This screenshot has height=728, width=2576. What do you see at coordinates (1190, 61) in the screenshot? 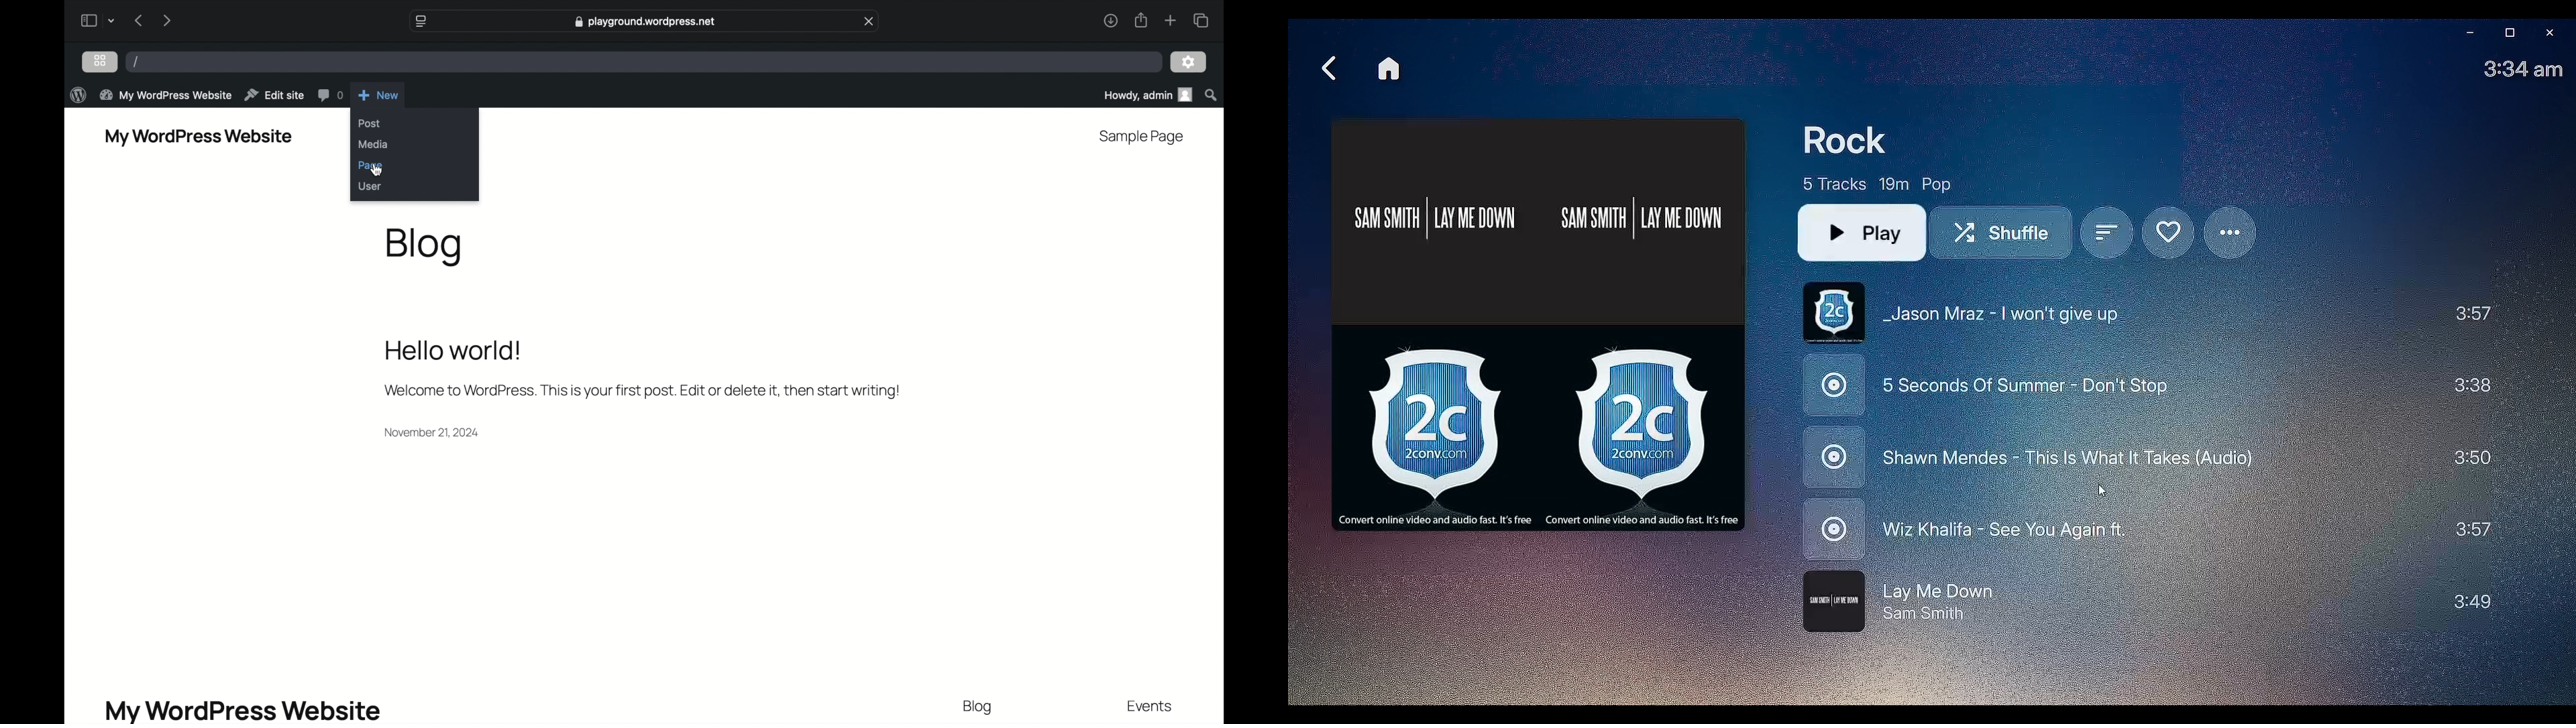
I see `settings` at bounding box center [1190, 61].